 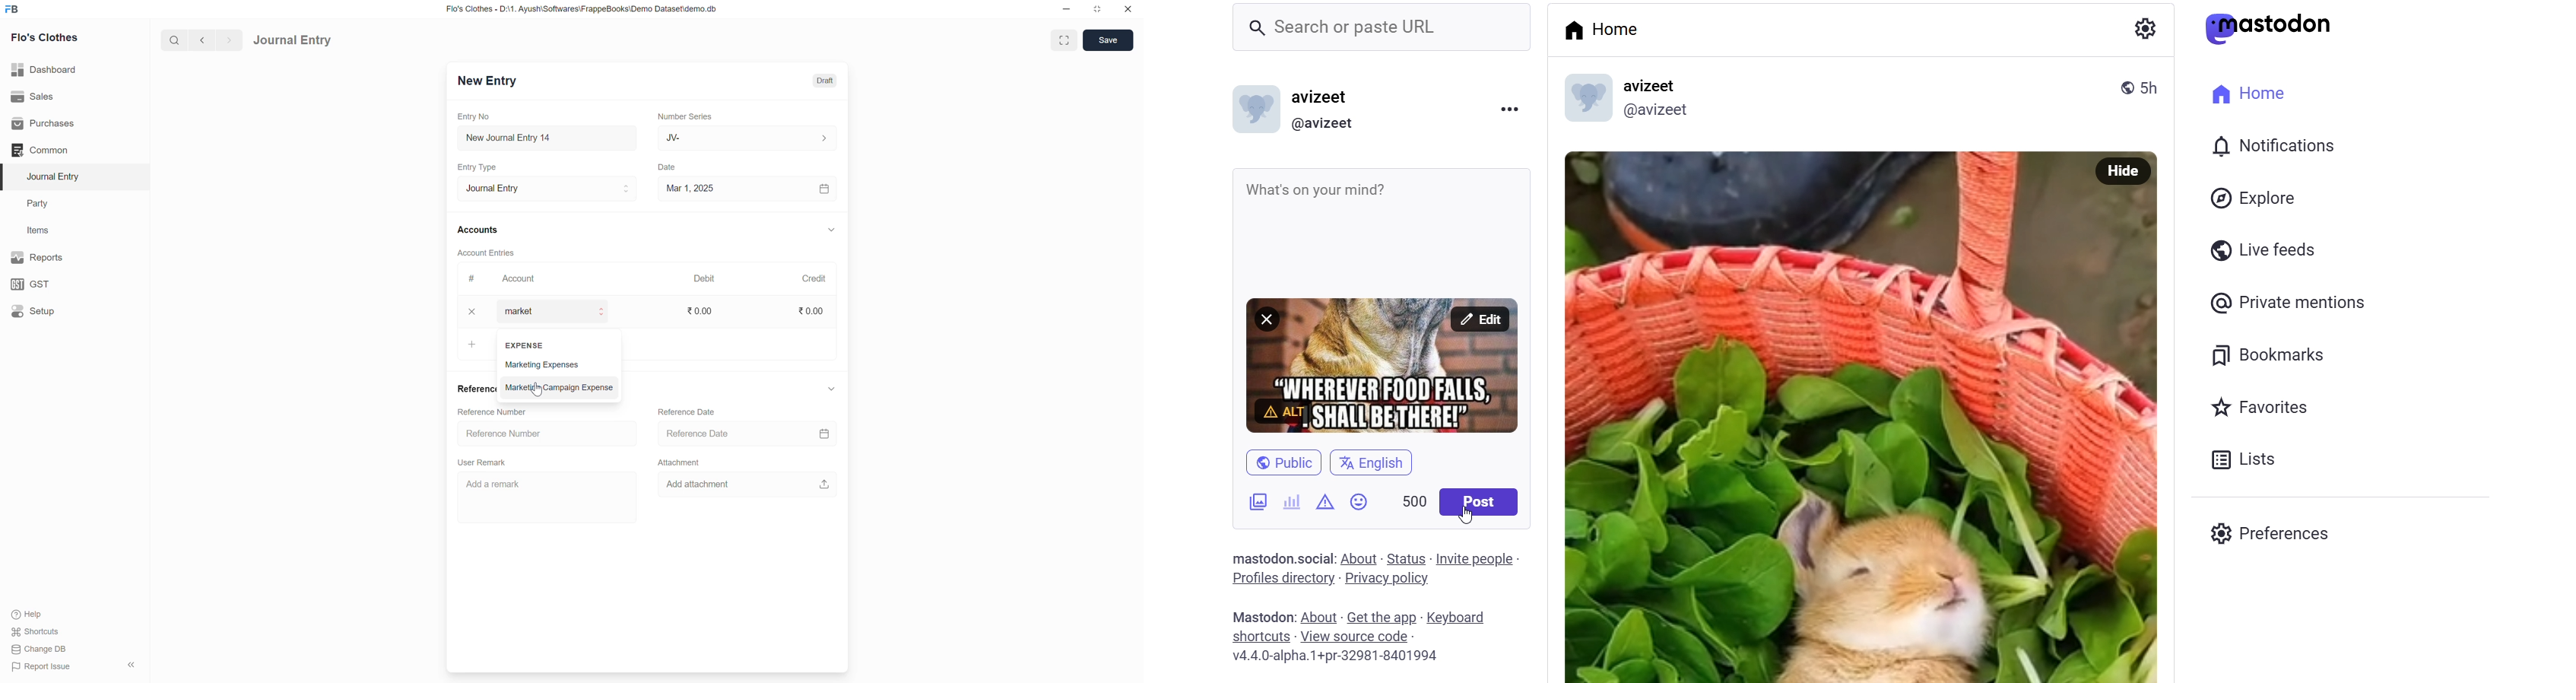 I want to click on Common, so click(x=40, y=150).